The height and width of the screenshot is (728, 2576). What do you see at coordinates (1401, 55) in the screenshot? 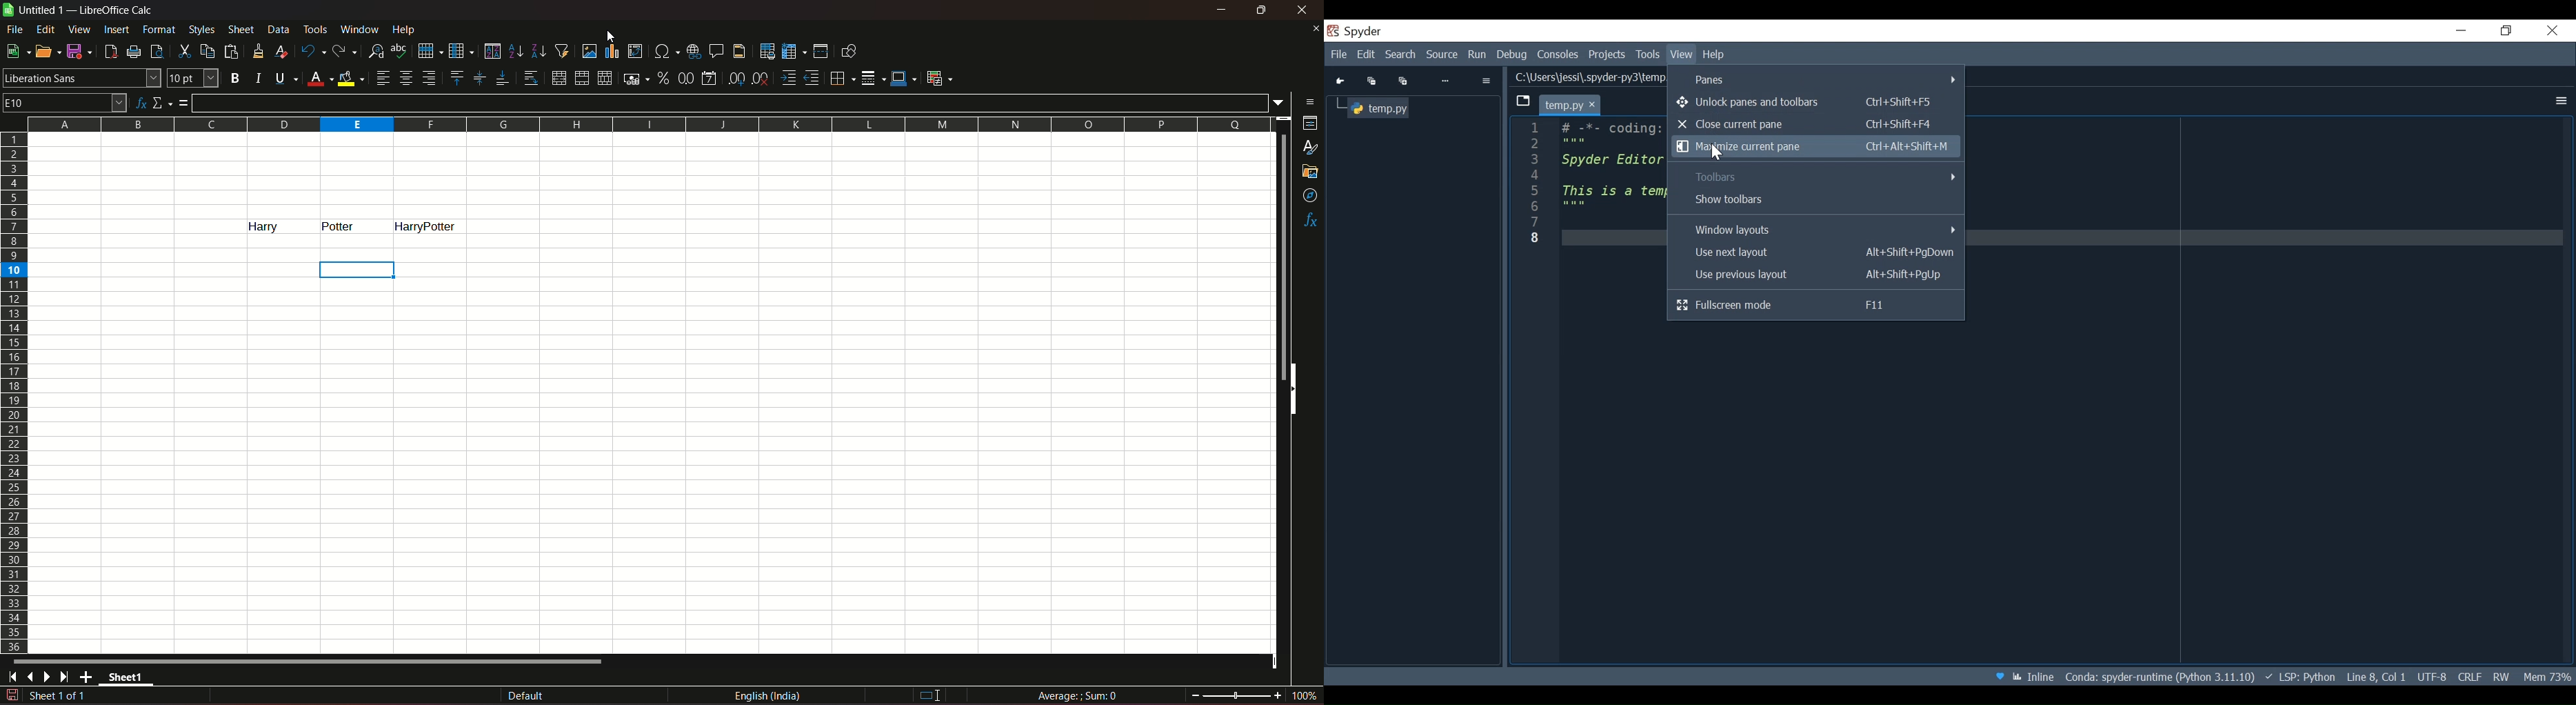
I see `Search` at bounding box center [1401, 55].